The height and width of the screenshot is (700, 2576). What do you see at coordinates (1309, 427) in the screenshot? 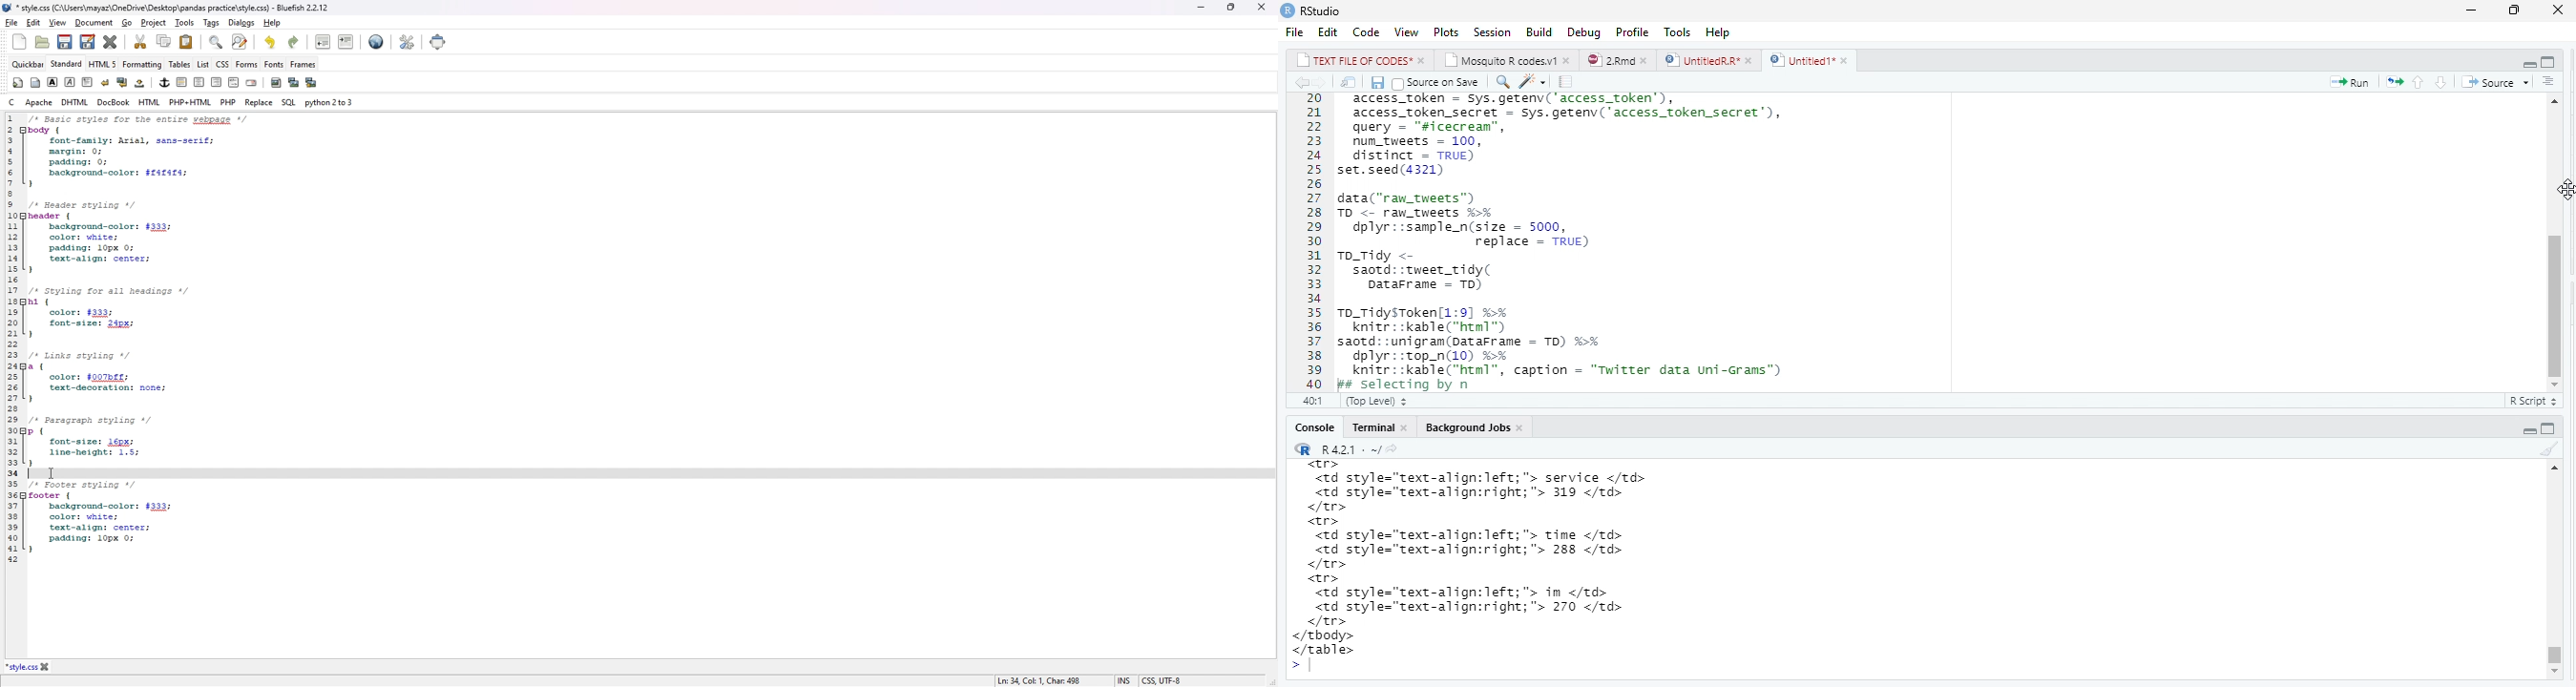
I see `Console` at bounding box center [1309, 427].